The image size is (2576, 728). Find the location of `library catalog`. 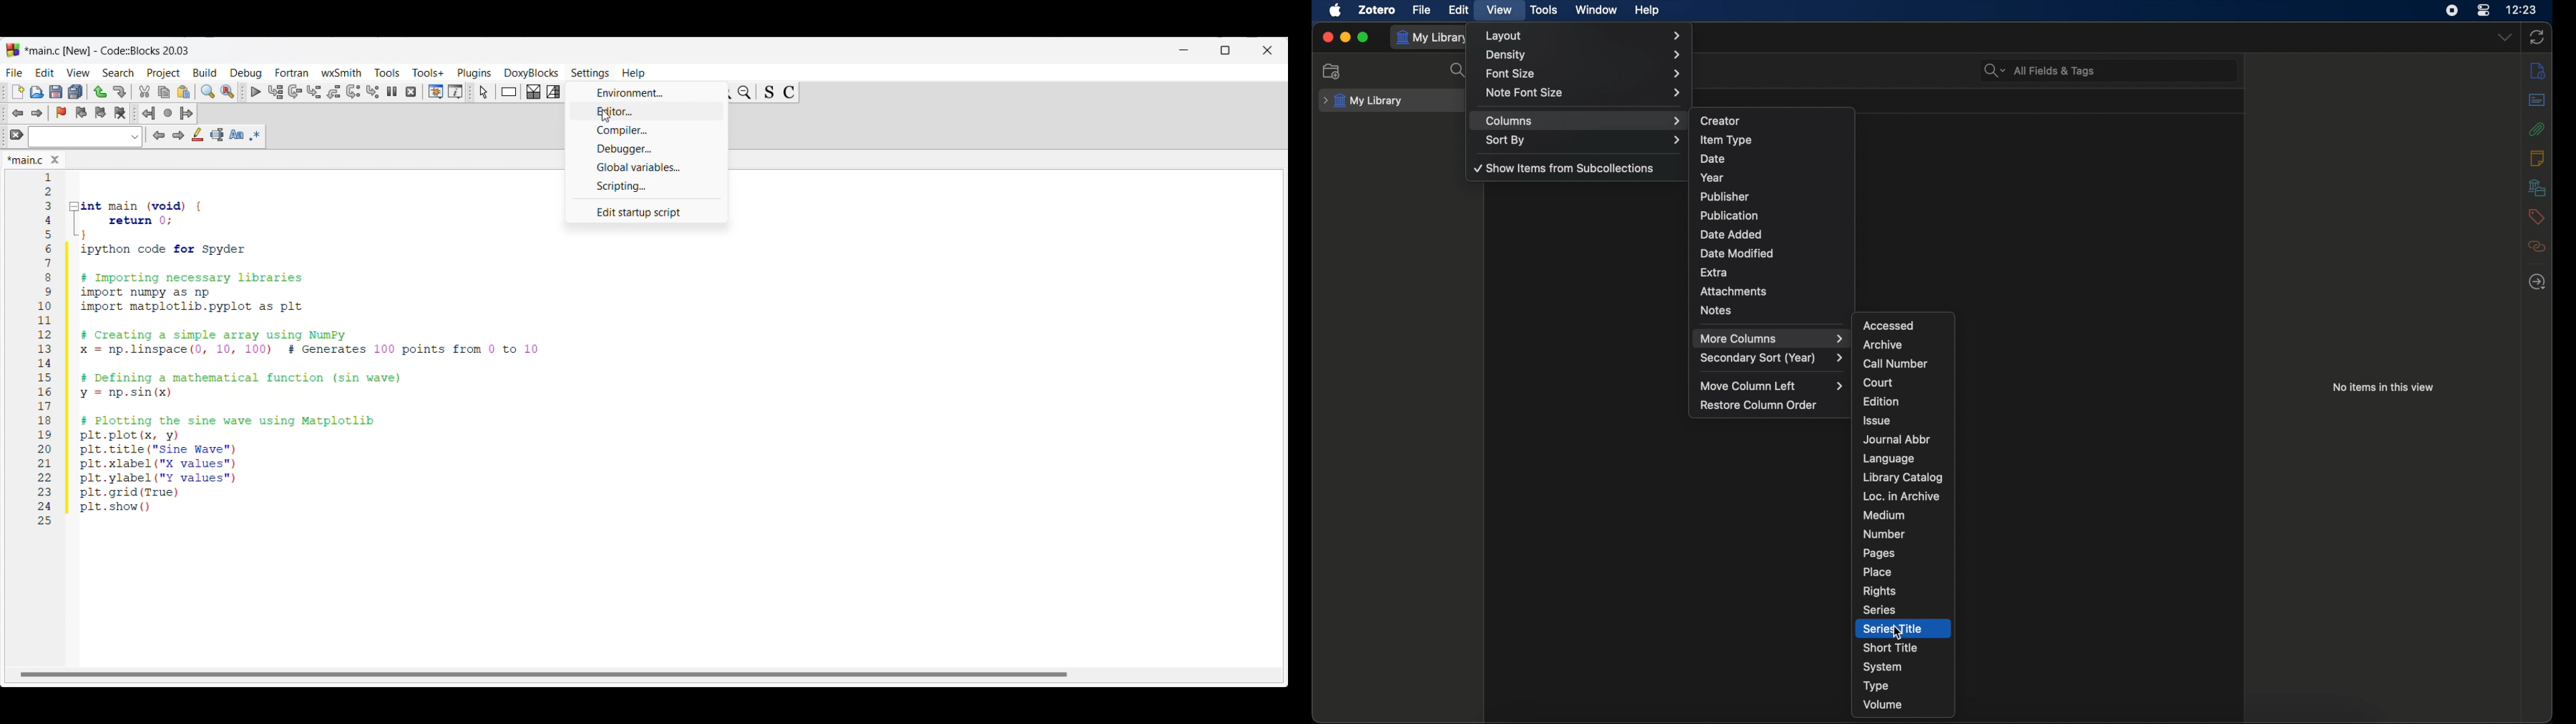

library catalog is located at coordinates (1904, 477).